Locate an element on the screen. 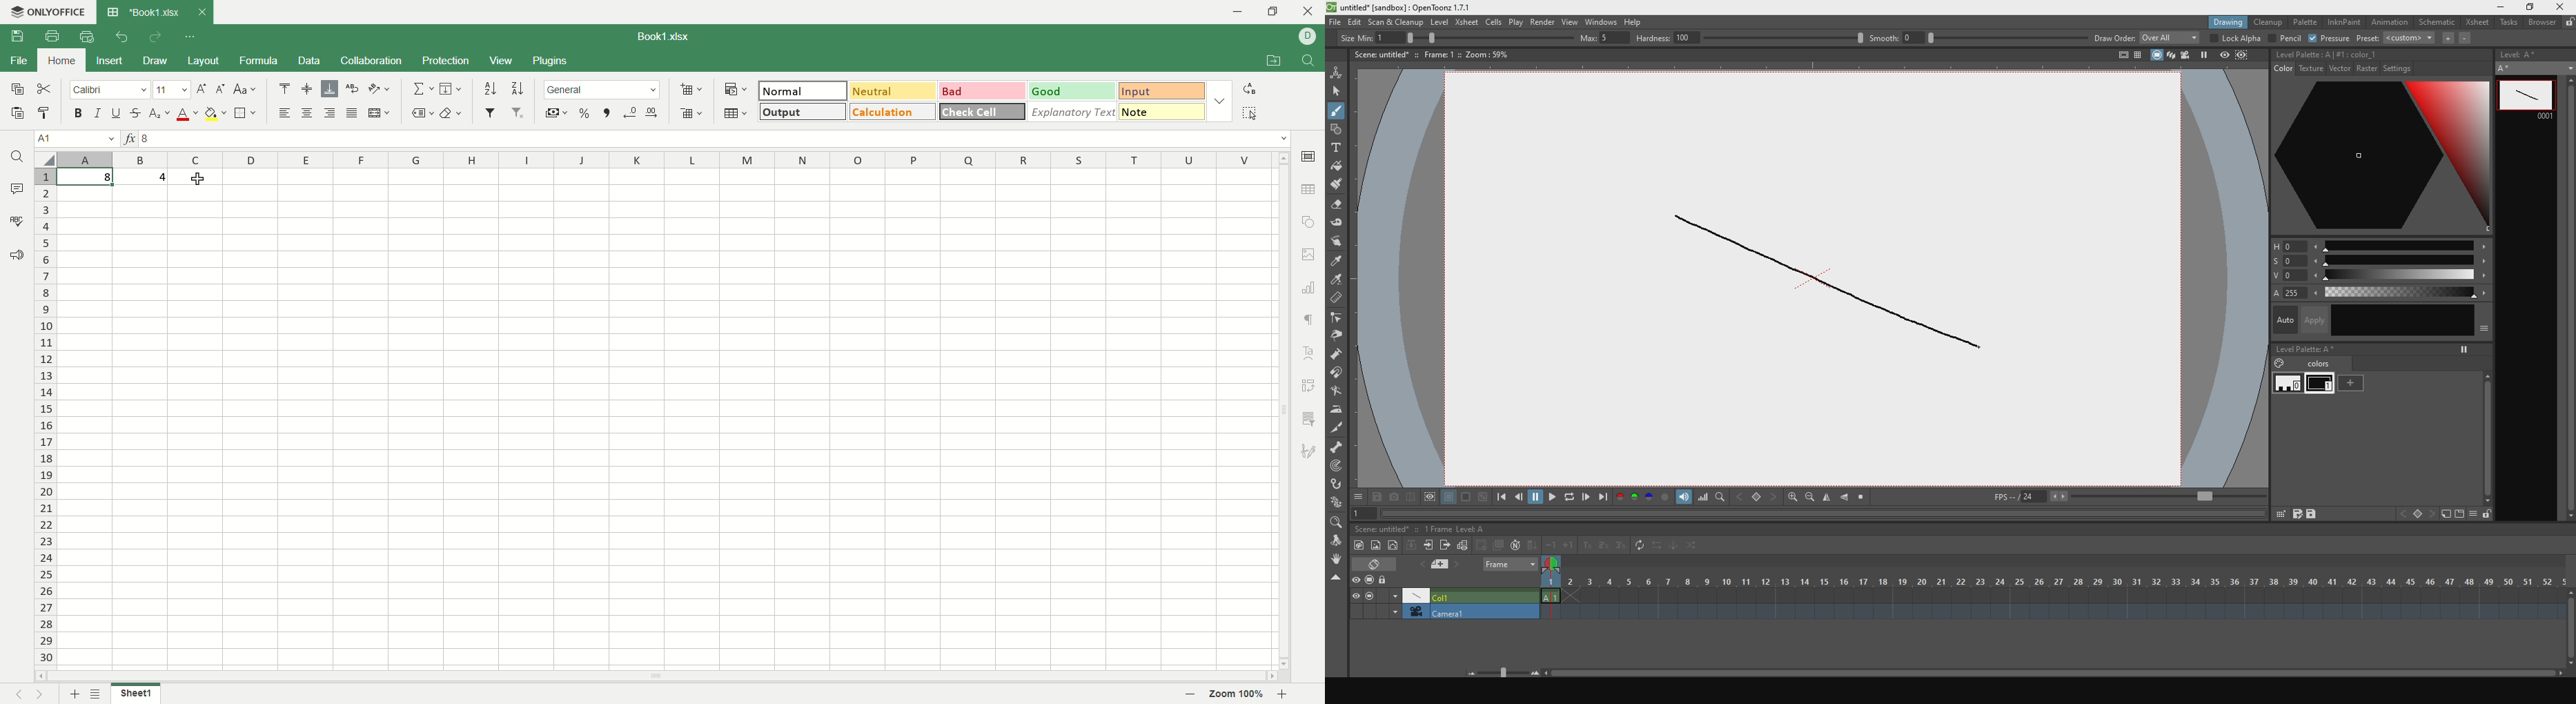  redo is located at coordinates (155, 36).